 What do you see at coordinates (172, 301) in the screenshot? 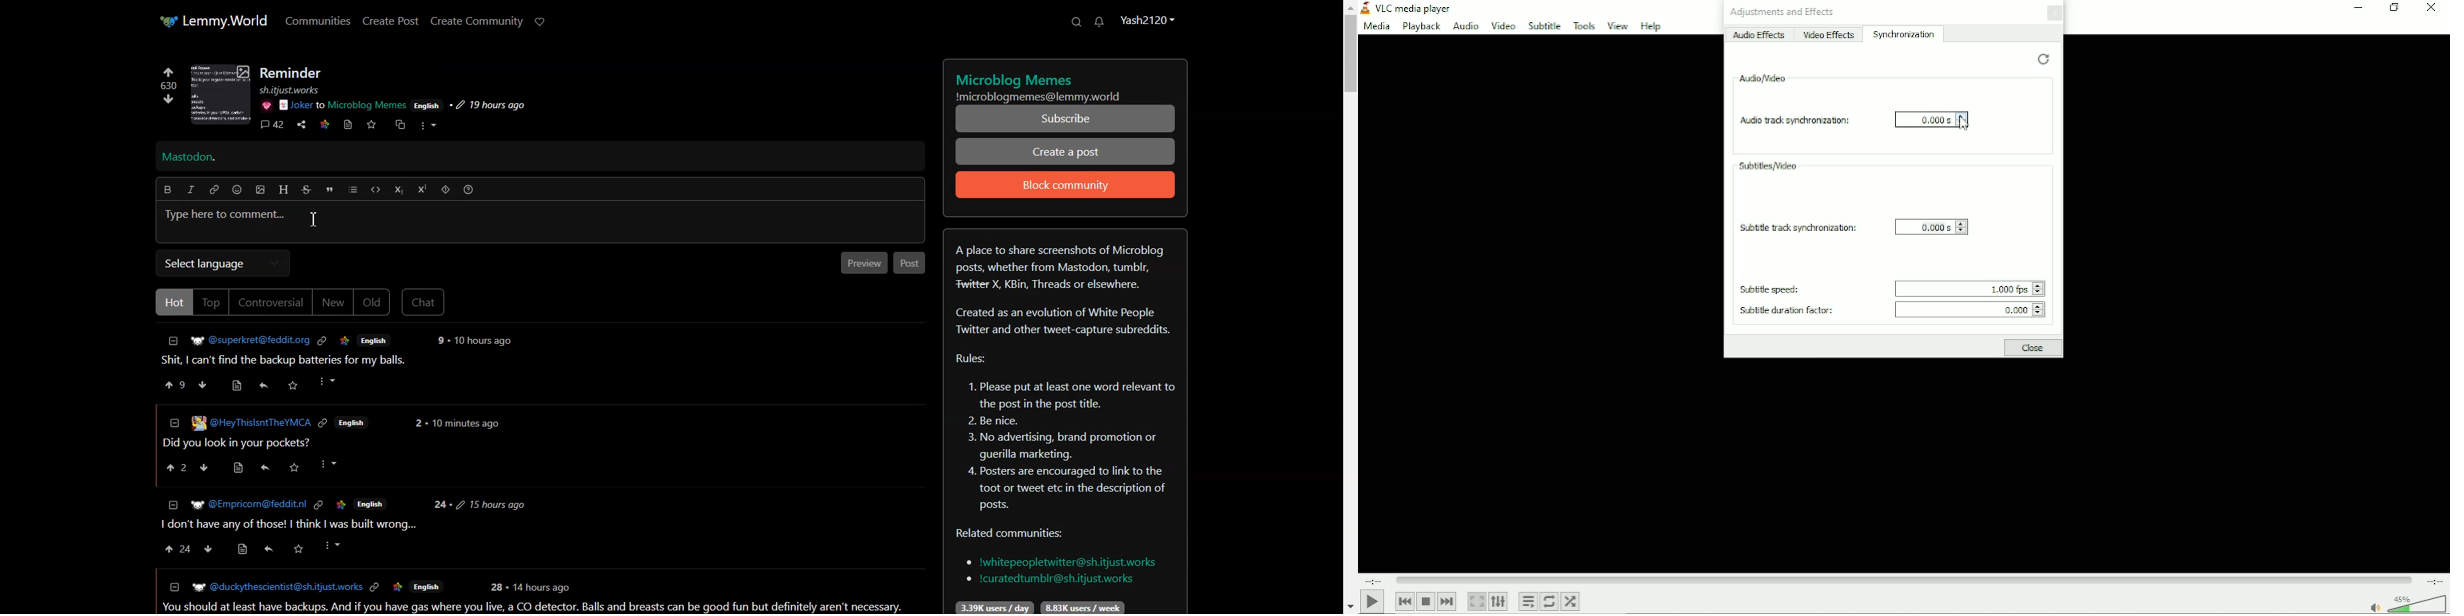
I see `Hot` at bounding box center [172, 301].